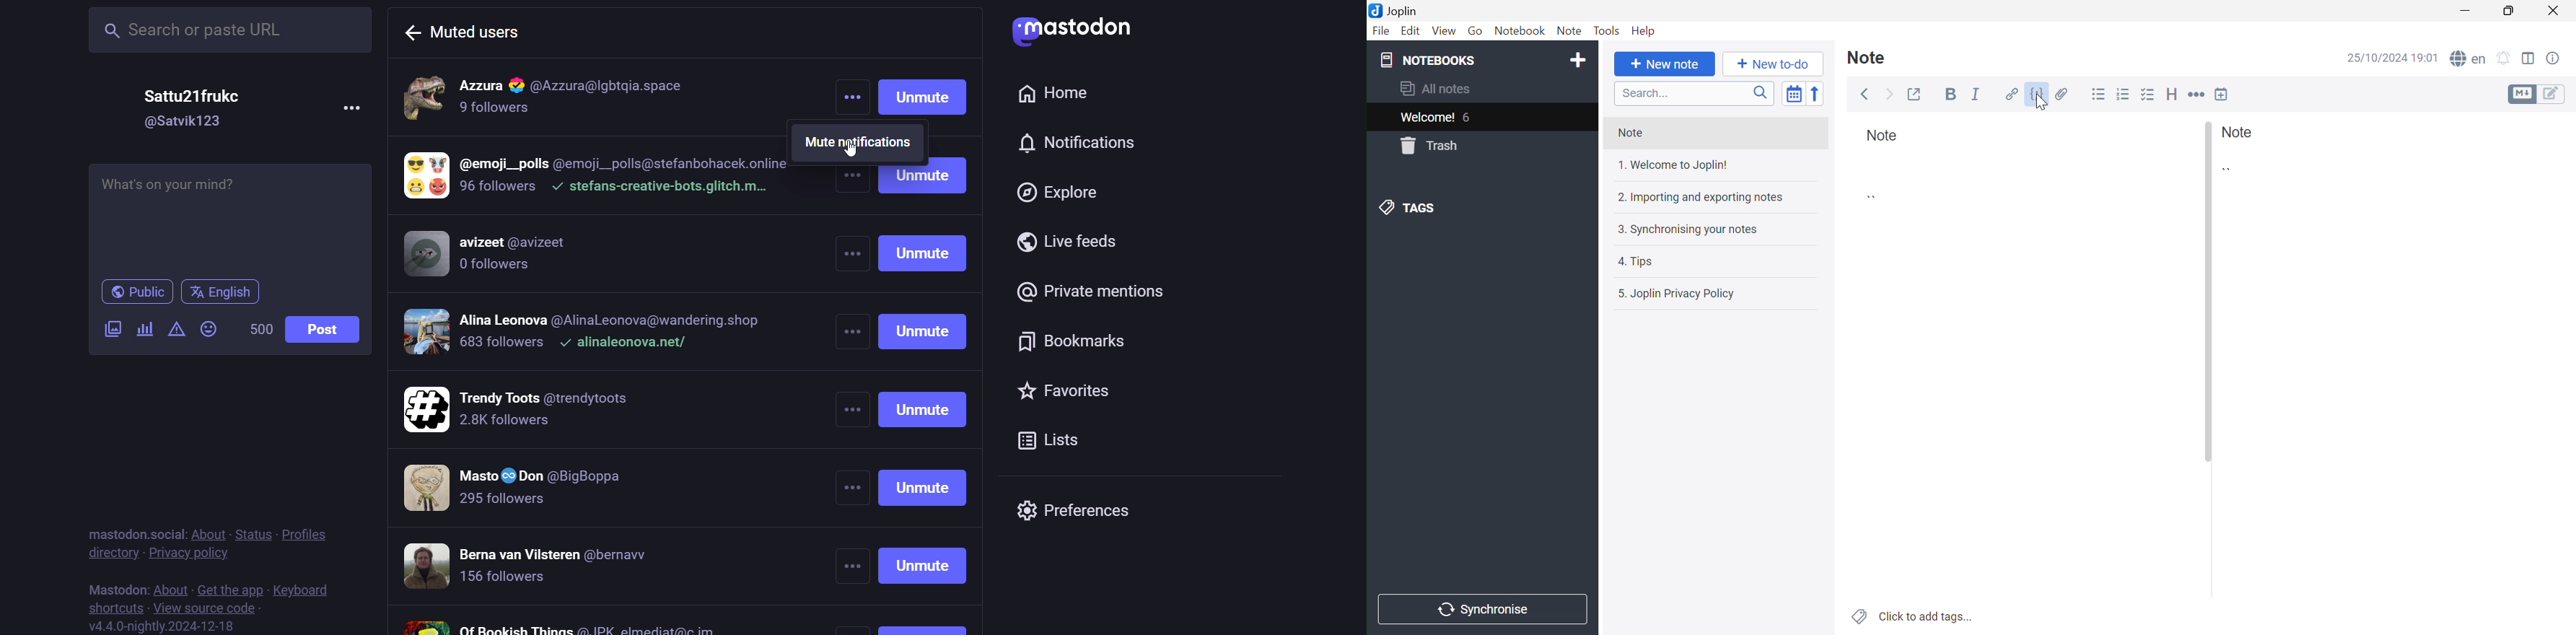 This screenshot has height=644, width=2576. I want to click on Edit, so click(1409, 32).